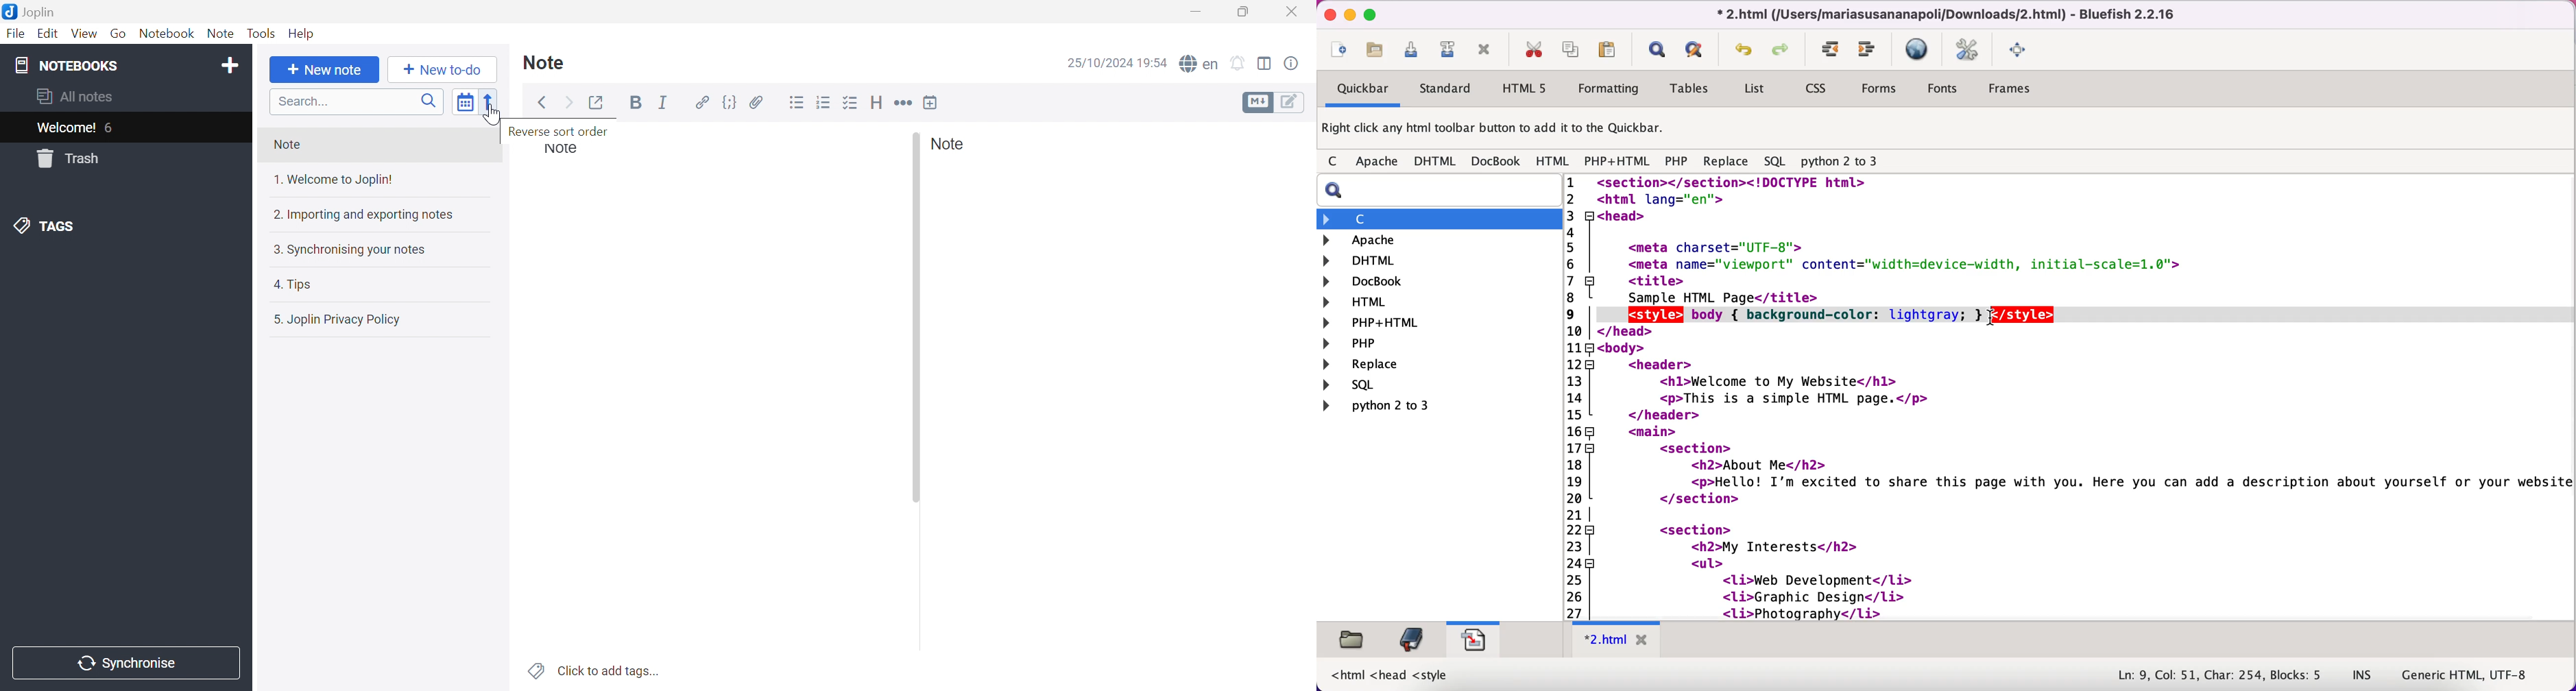 Image resolution: width=2576 pixels, height=700 pixels. What do you see at coordinates (1327, 14) in the screenshot?
I see `close` at bounding box center [1327, 14].